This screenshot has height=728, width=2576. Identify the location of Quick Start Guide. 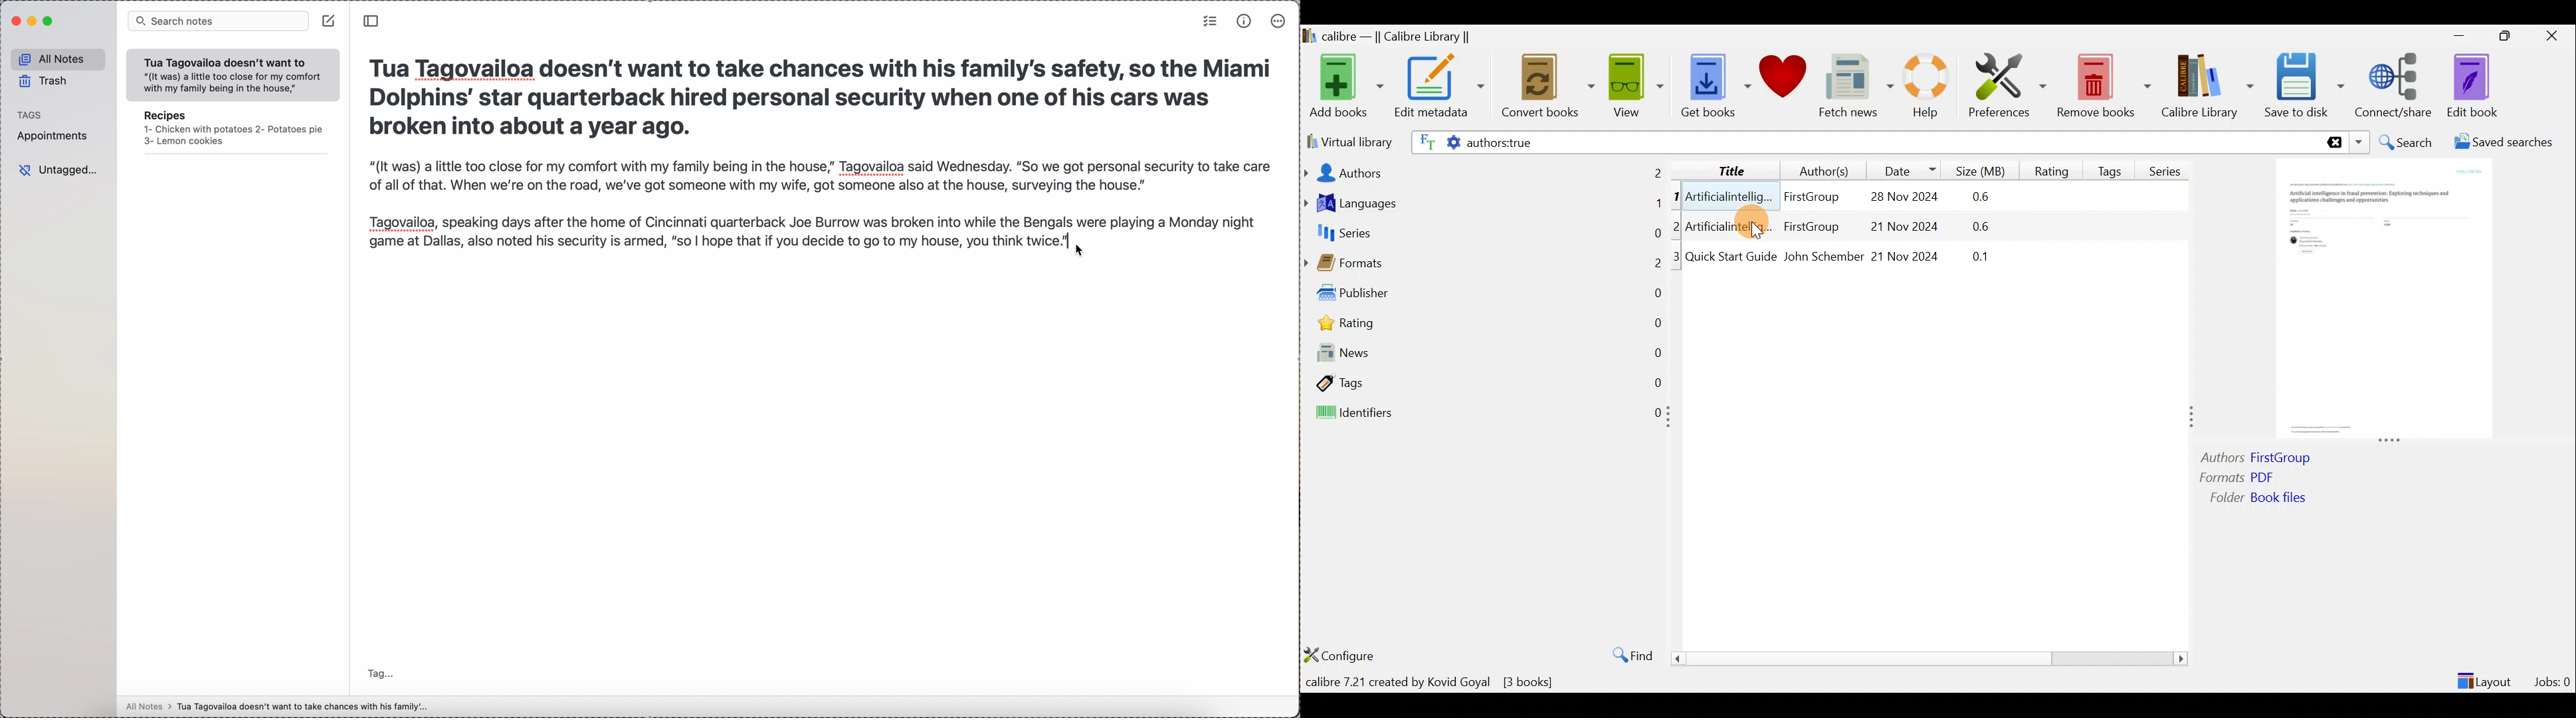
(1731, 257).